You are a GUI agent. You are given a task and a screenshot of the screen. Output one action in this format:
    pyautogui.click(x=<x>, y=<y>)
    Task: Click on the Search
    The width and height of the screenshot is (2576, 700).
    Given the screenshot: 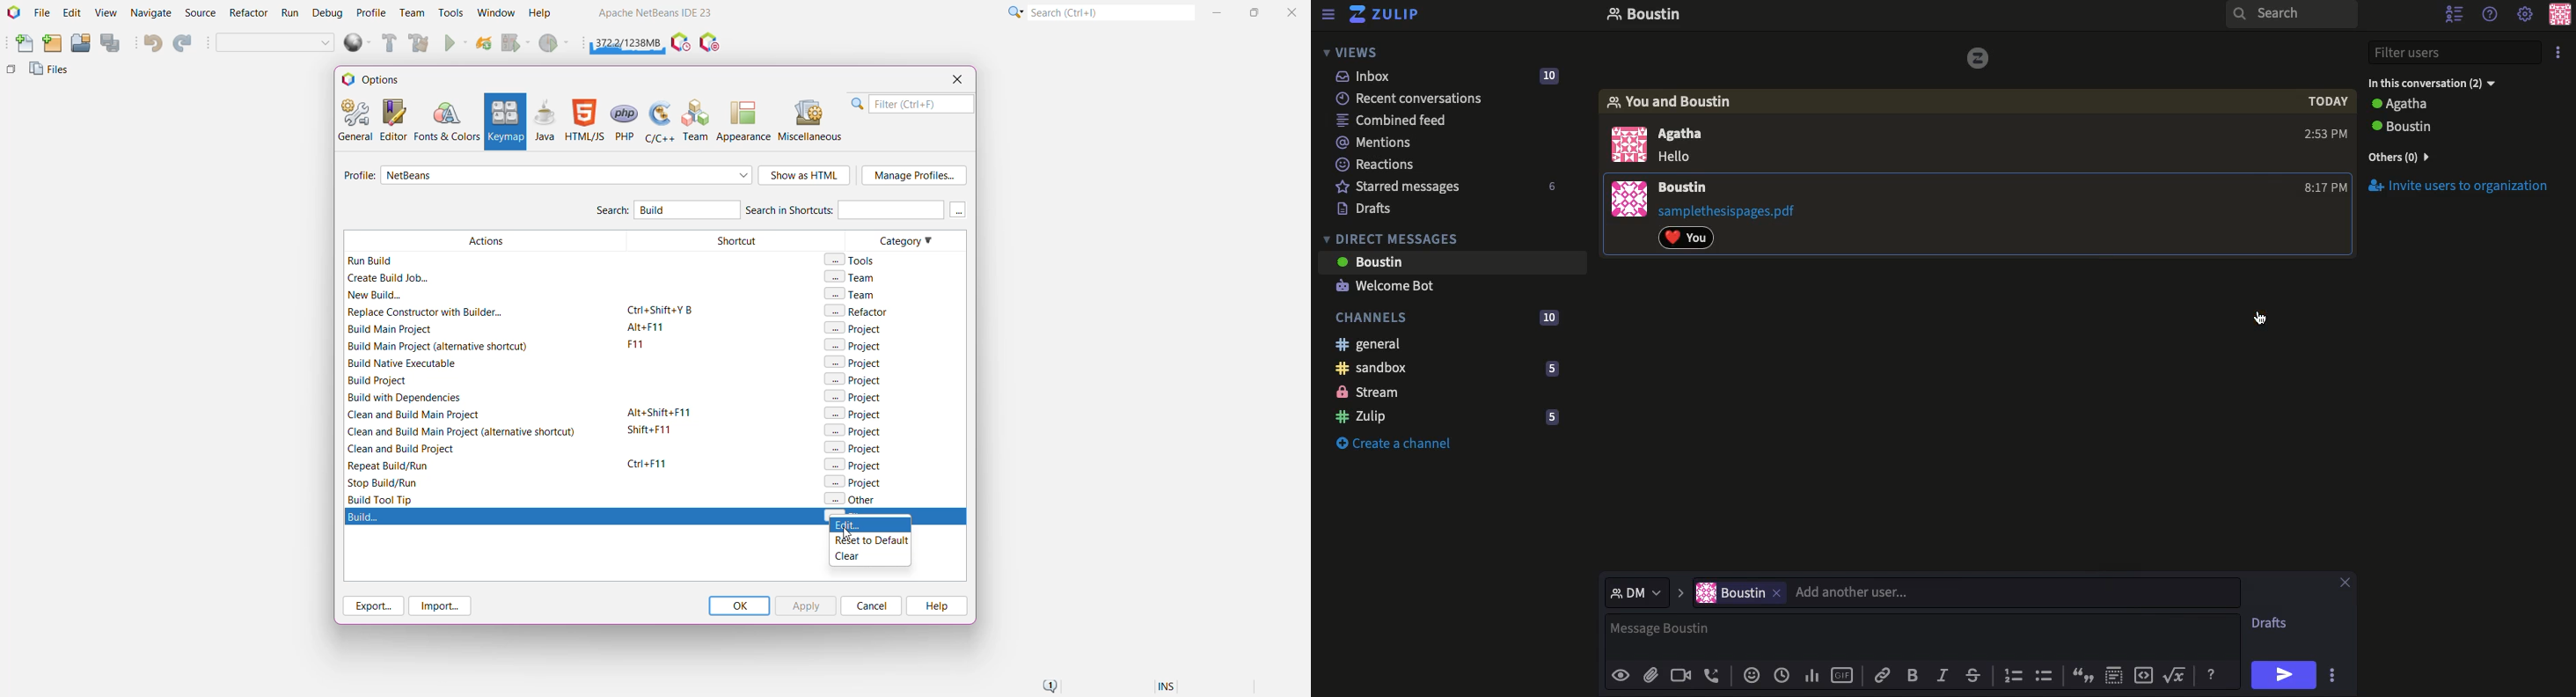 What is the action you would take?
    pyautogui.click(x=2292, y=16)
    